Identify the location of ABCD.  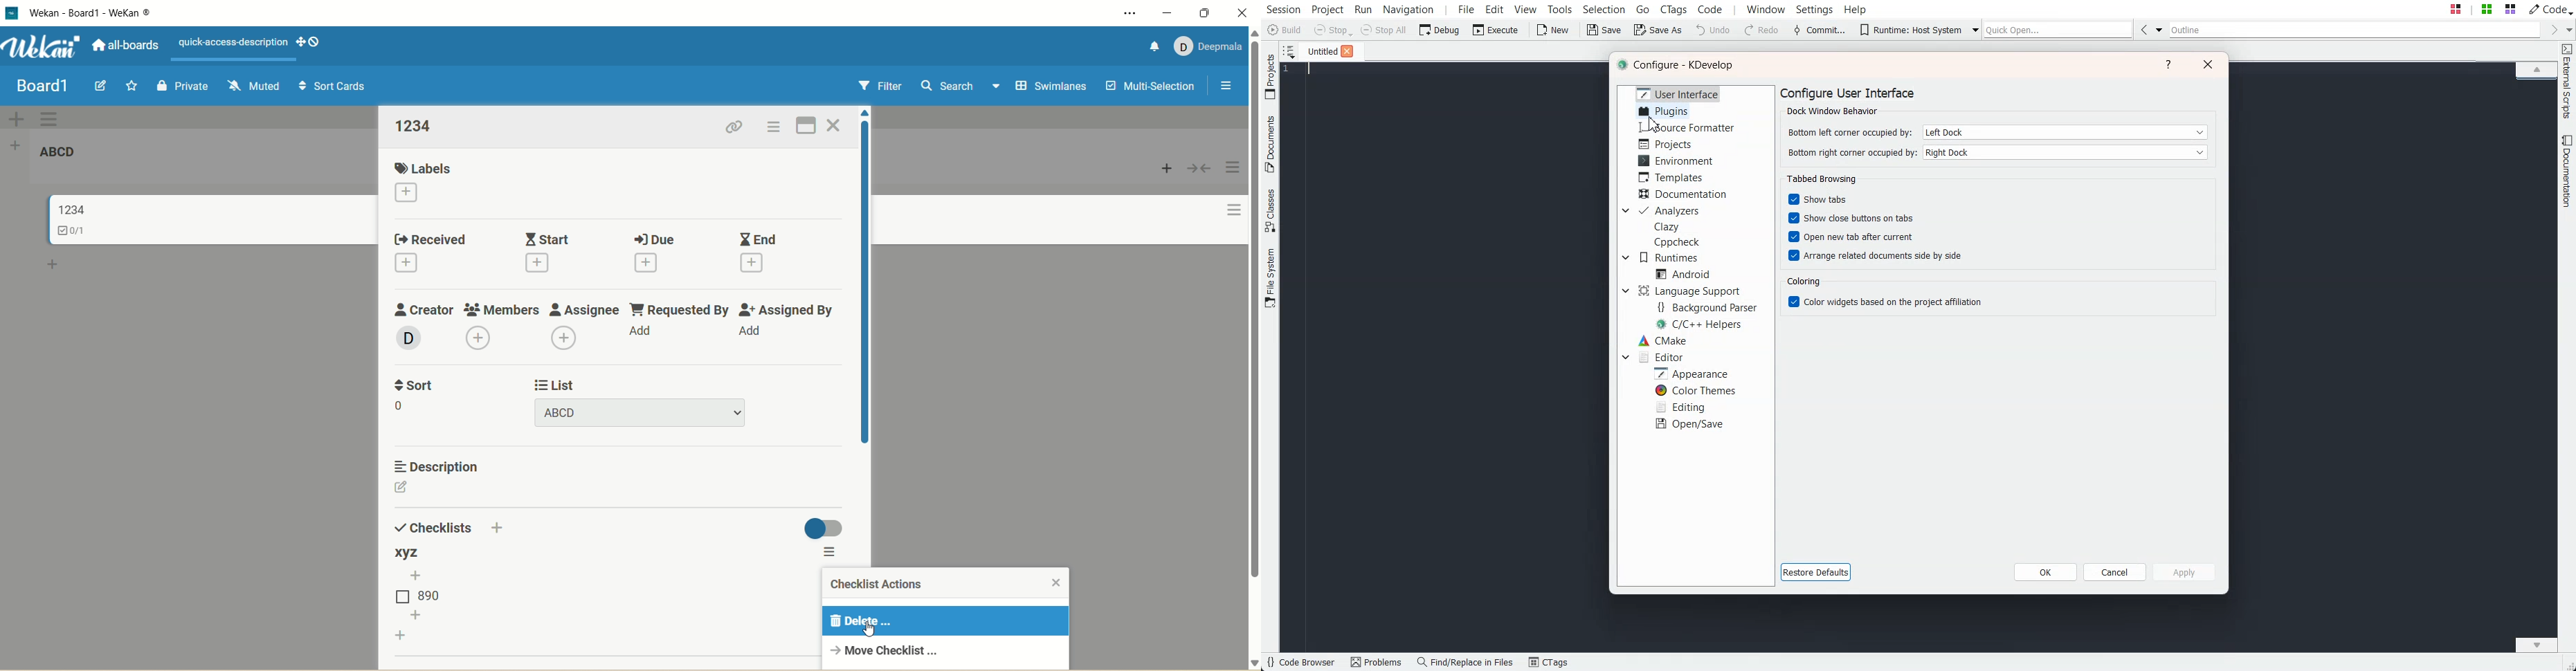
(648, 412).